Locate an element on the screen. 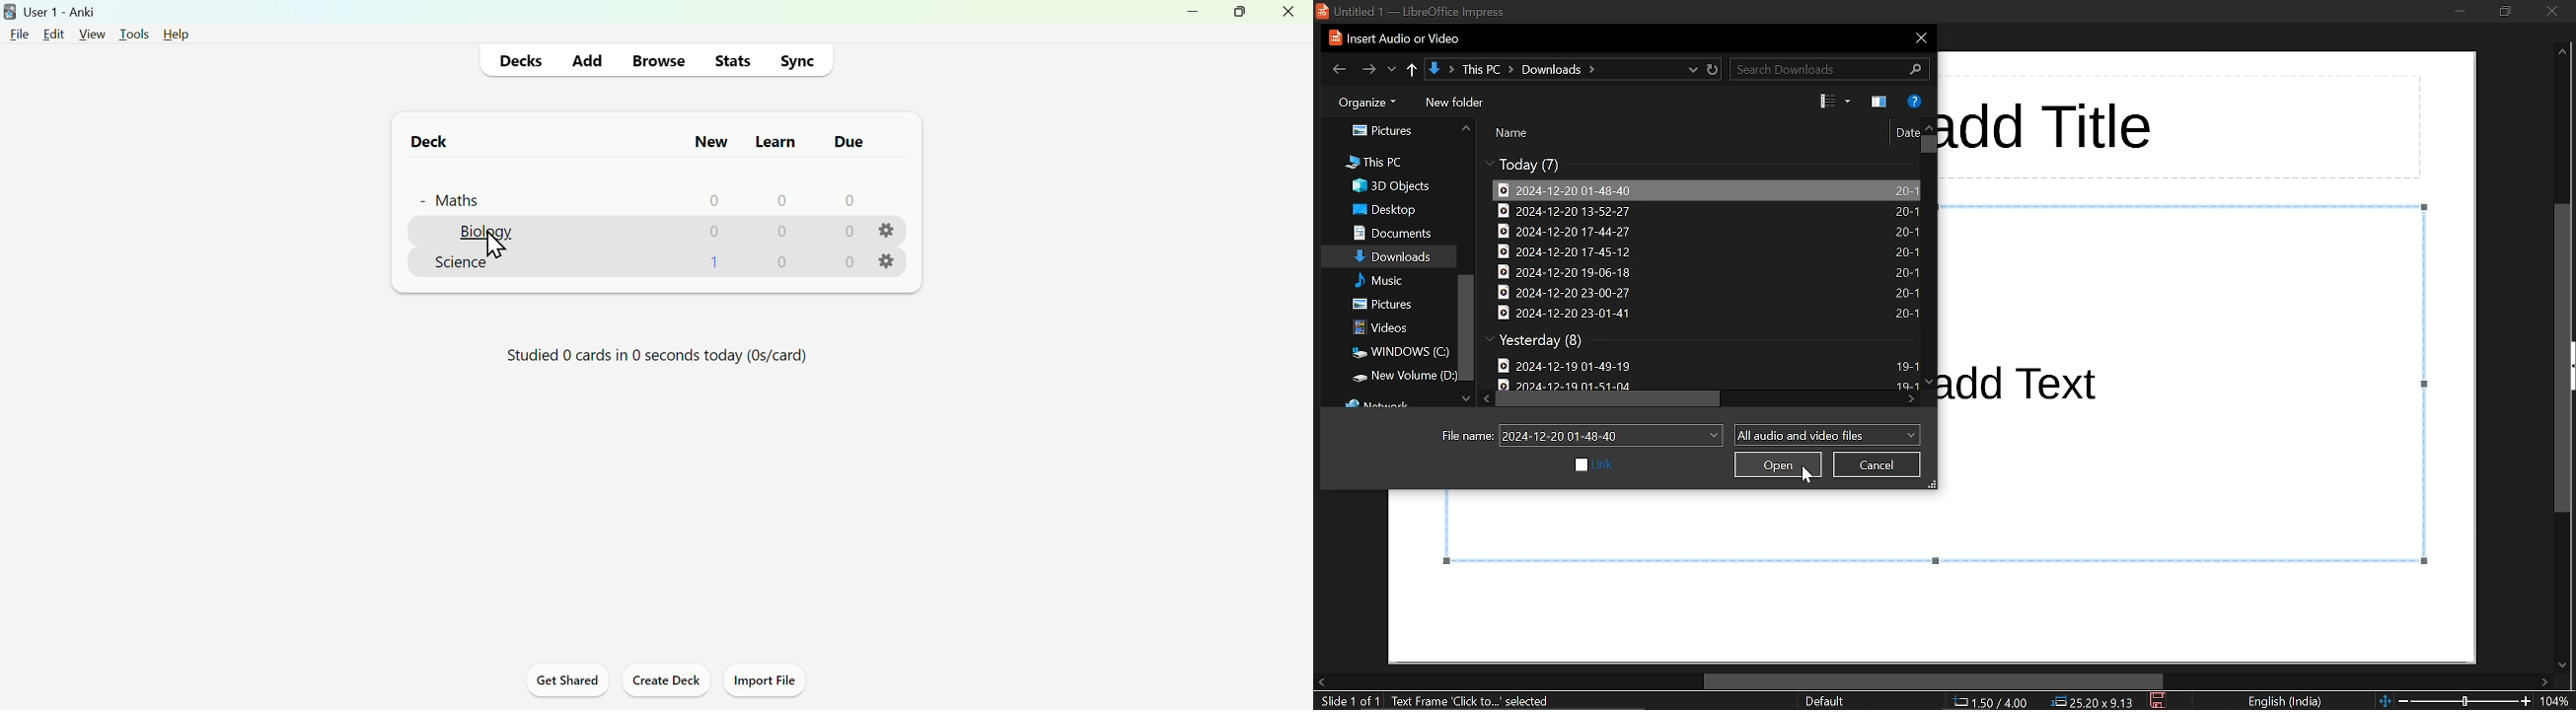 The image size is (2576, 728). file name is located at coordinates (1611, 436).